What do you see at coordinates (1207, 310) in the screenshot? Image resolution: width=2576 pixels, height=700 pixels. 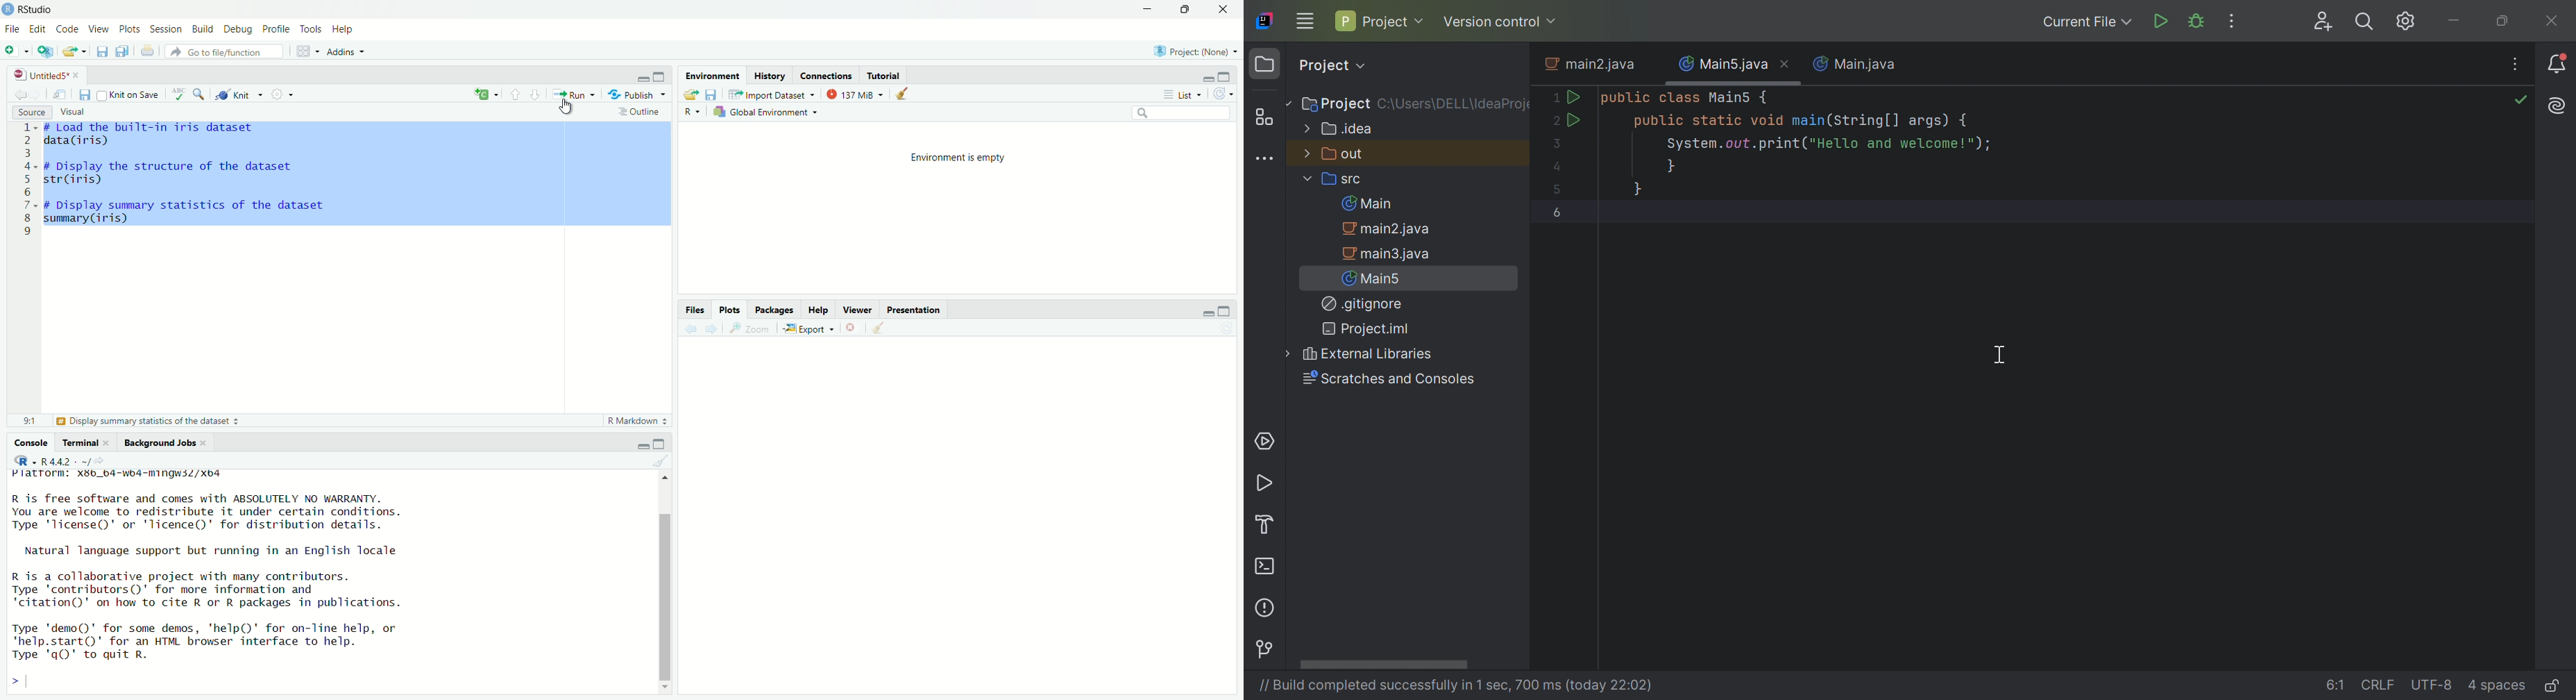 I see `Hide` at bounding box center [1207, 310].